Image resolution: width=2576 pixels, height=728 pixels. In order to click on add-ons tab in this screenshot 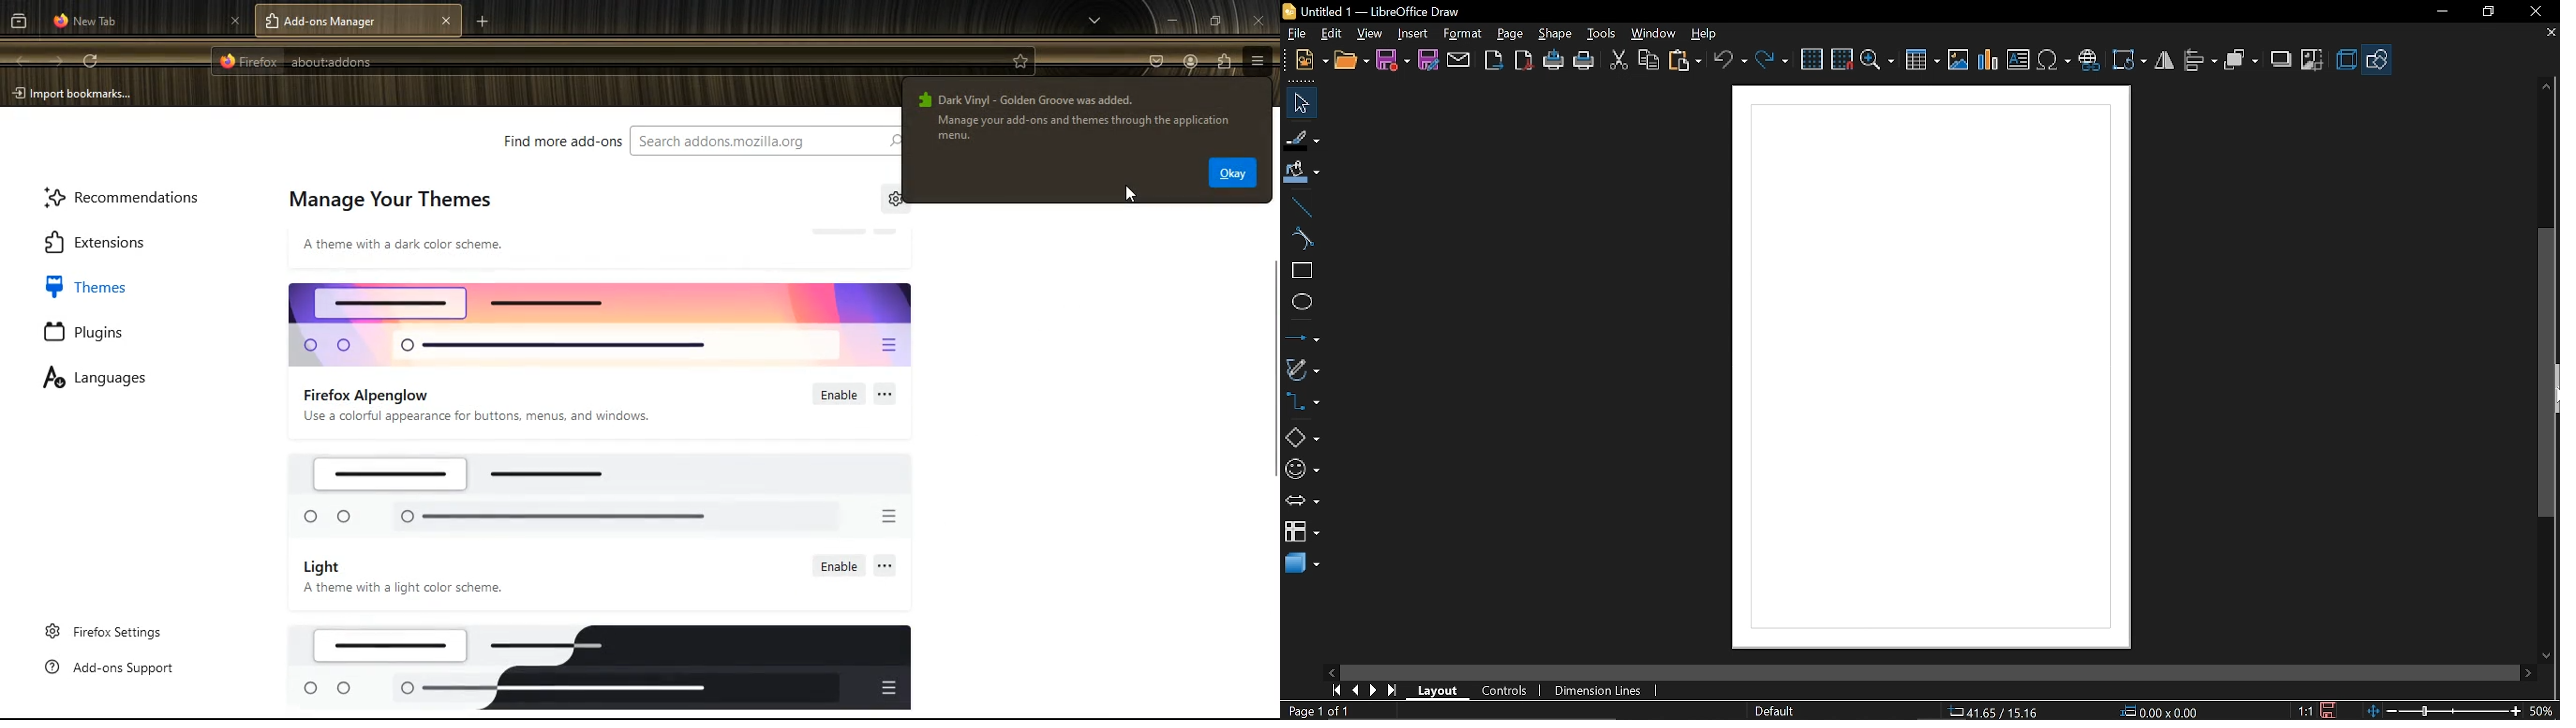, I will do `click(359, 21)`.